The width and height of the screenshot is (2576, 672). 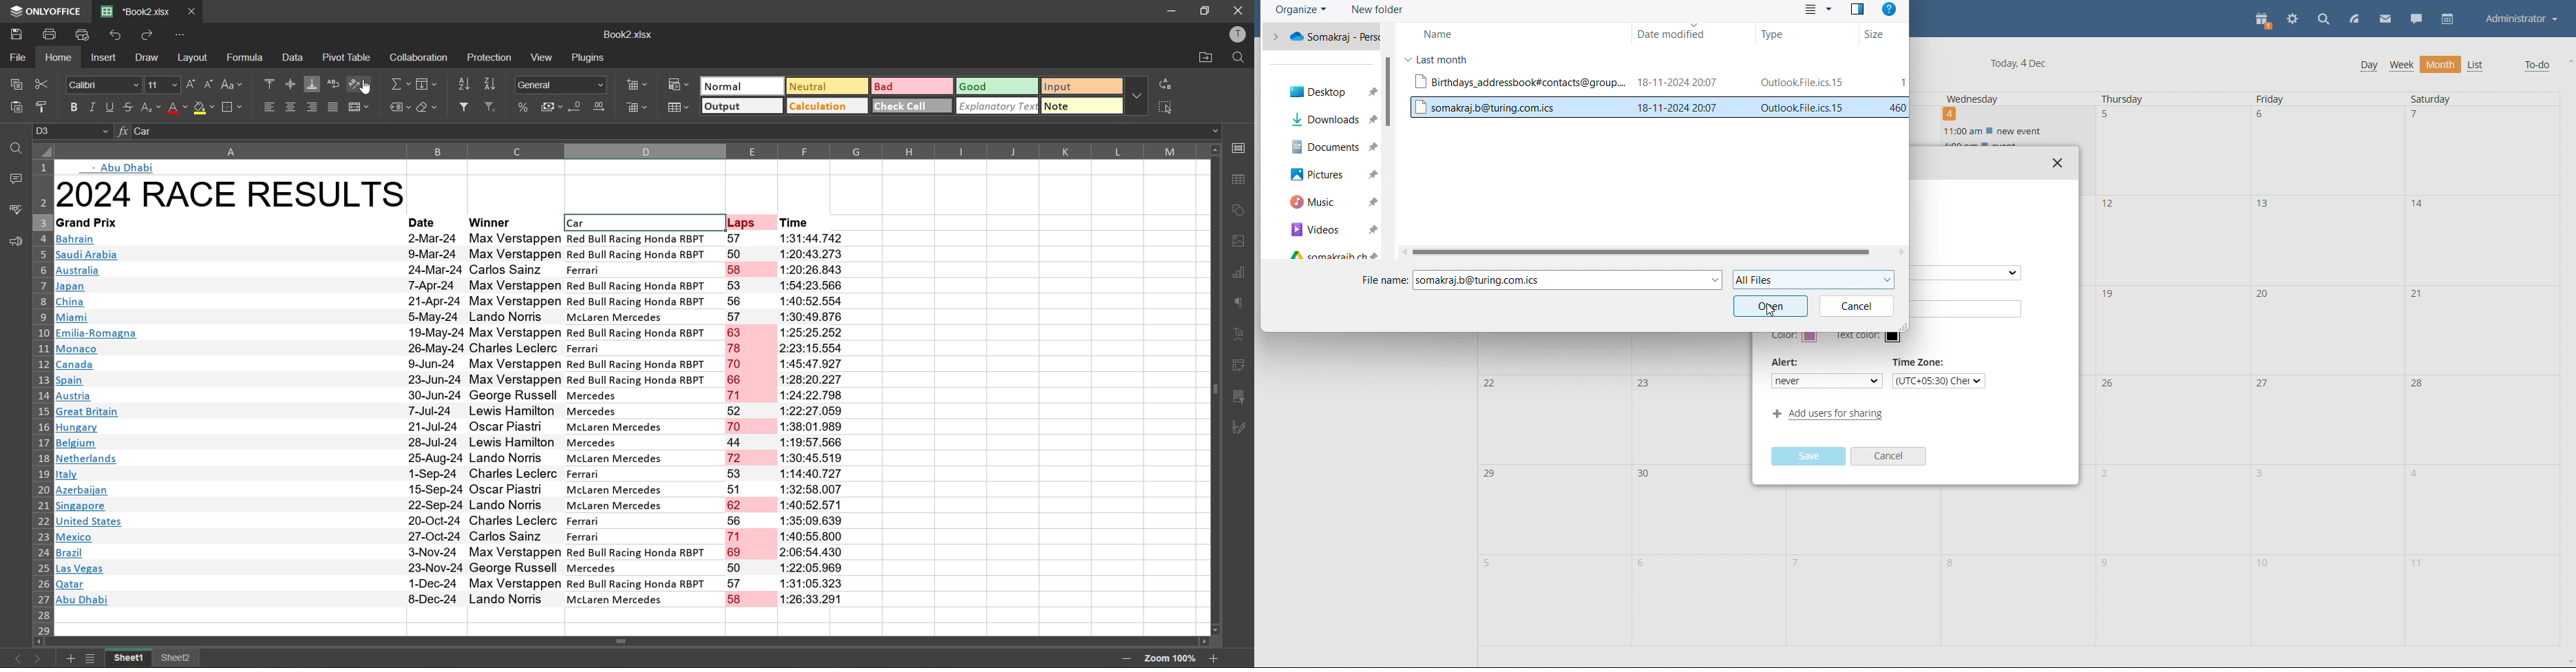 What do you see at coordinates (491, 59) in the screenshot?
I see `protection` at bounding box center [491, 59].